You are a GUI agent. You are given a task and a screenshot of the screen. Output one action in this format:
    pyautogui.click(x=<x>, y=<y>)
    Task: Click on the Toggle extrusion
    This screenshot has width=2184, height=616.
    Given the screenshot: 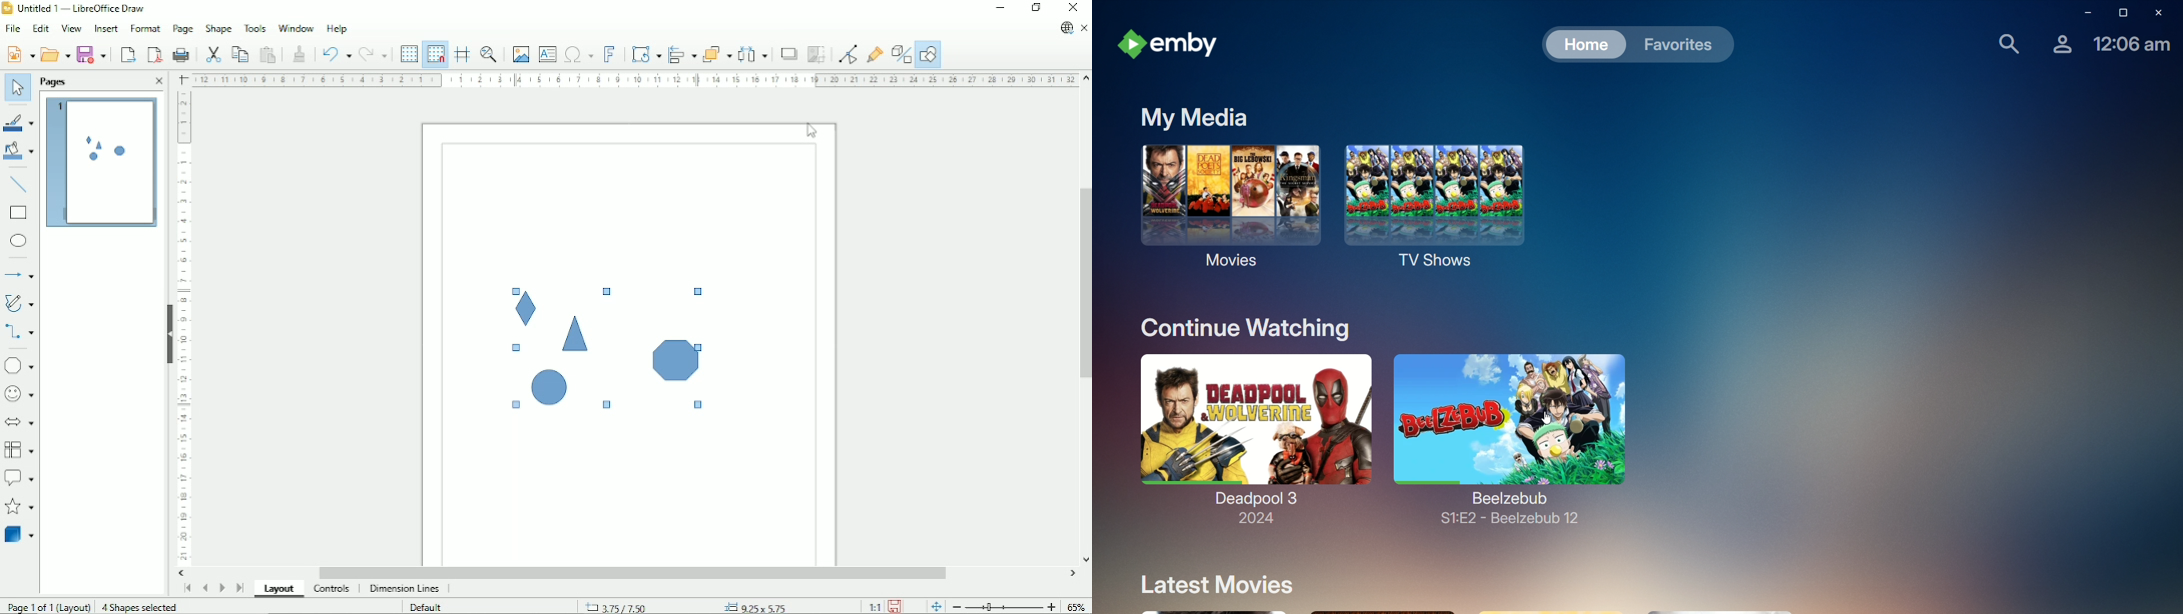 What is the action you would take?
    pyautogui.click(x=902, y=53)
    